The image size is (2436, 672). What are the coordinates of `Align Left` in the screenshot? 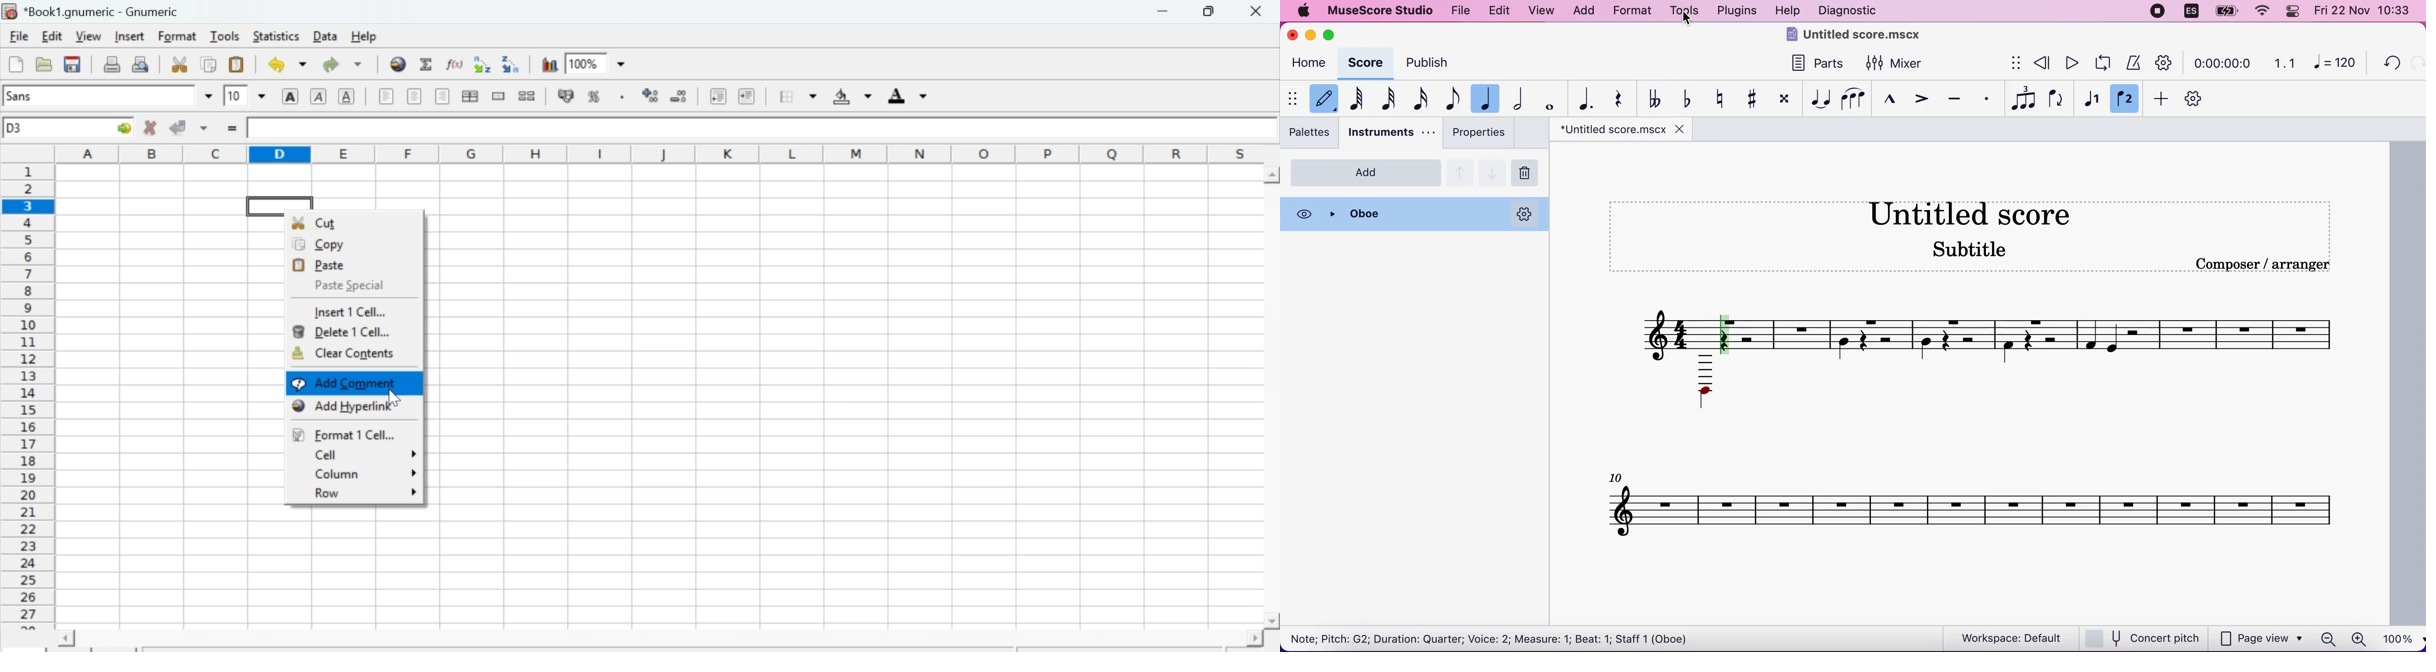 It's located at (384, 97).